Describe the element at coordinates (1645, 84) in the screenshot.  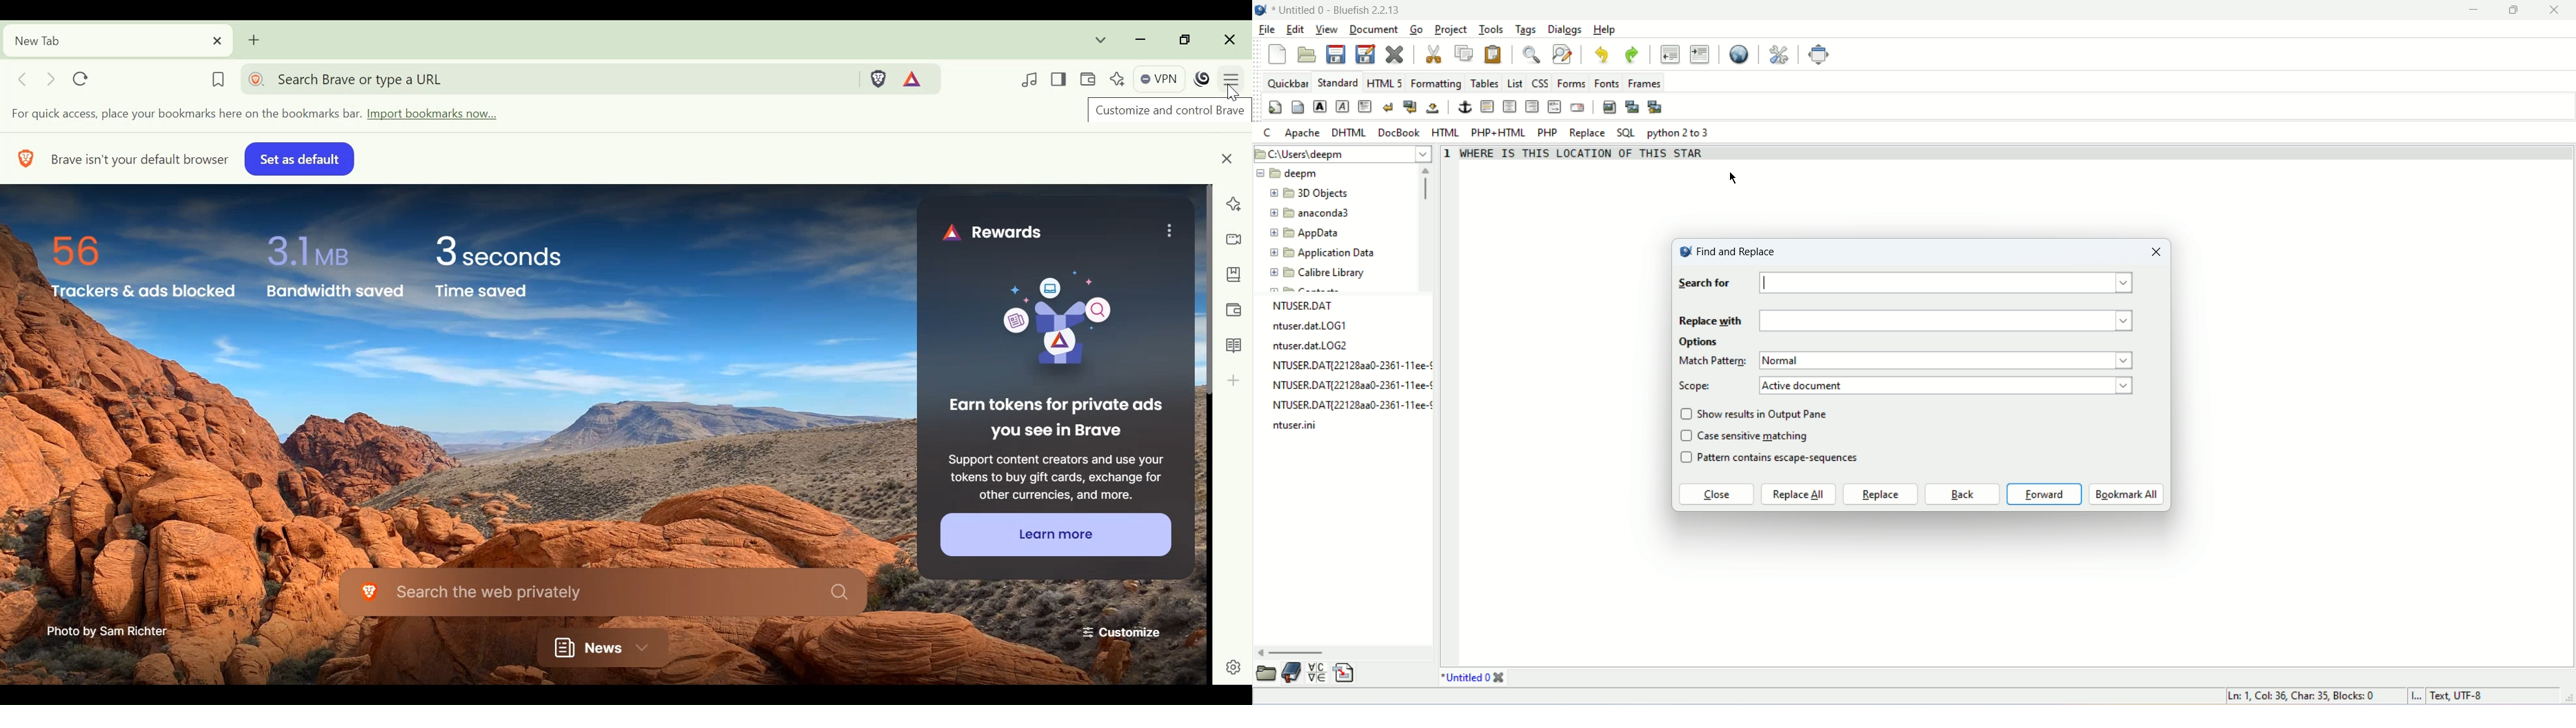
I see `frames` at that location.